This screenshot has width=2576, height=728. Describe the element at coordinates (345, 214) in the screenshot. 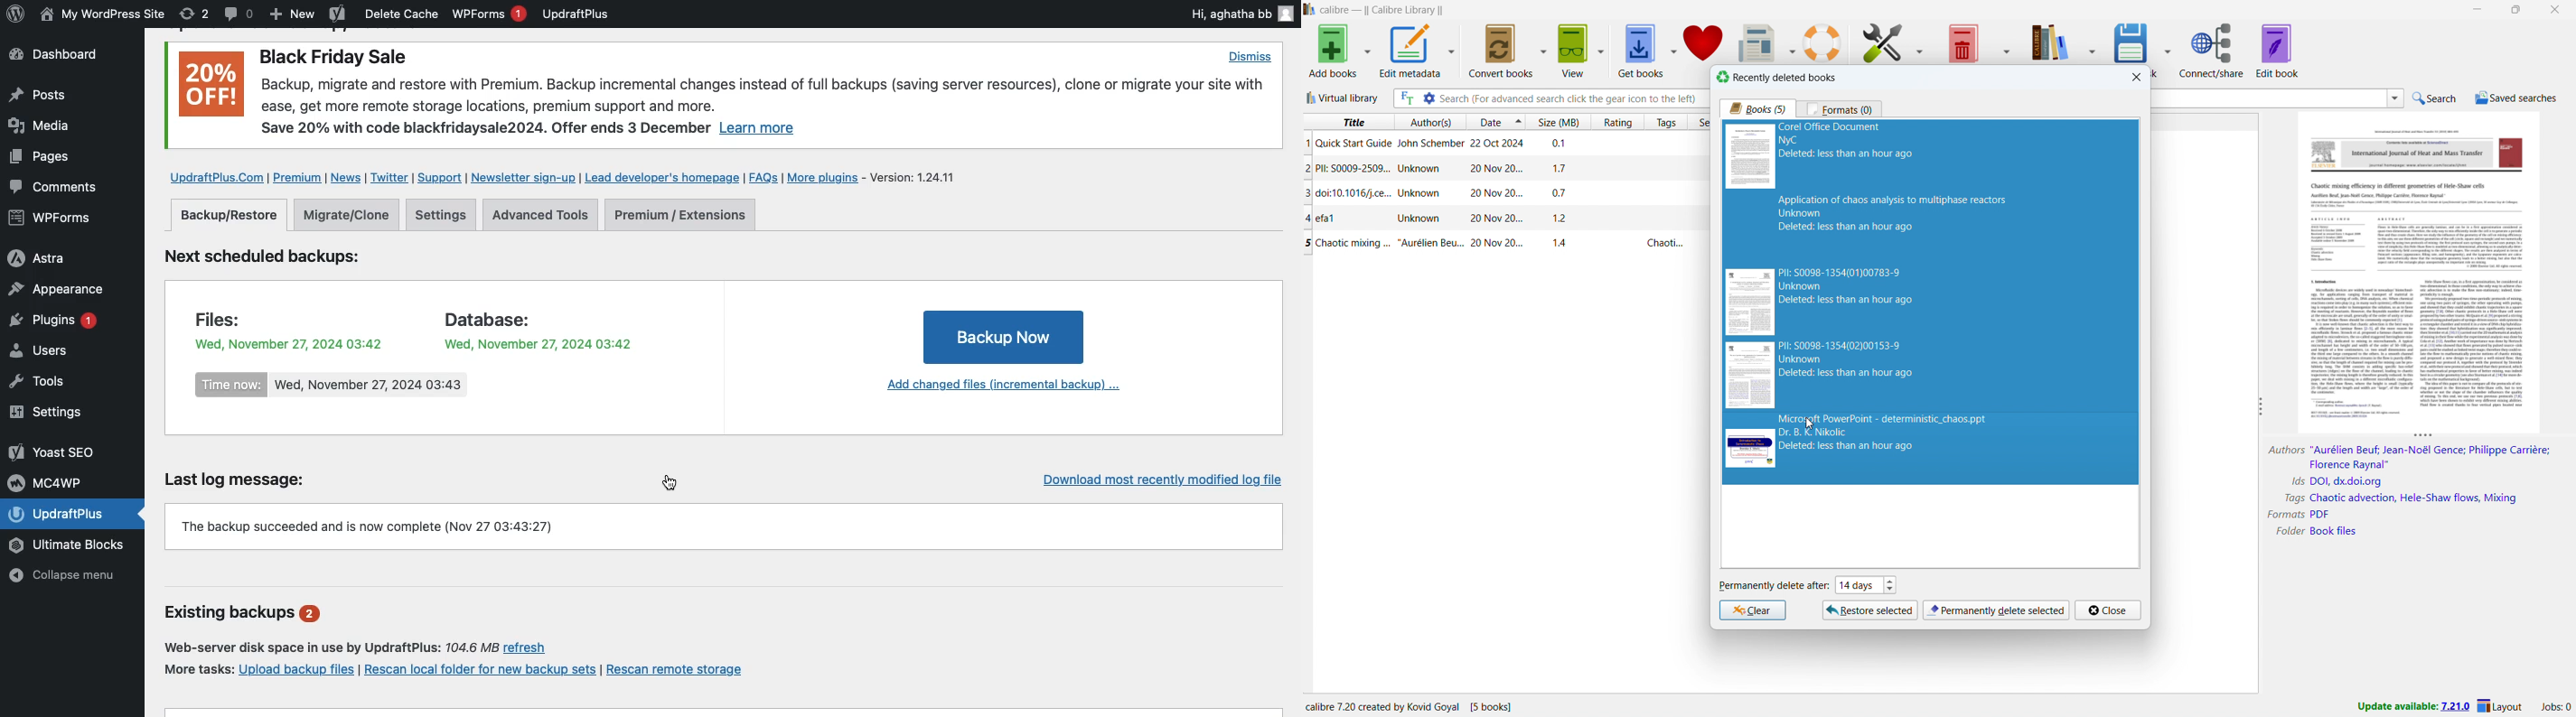

I see `Migrate clone` at that location.